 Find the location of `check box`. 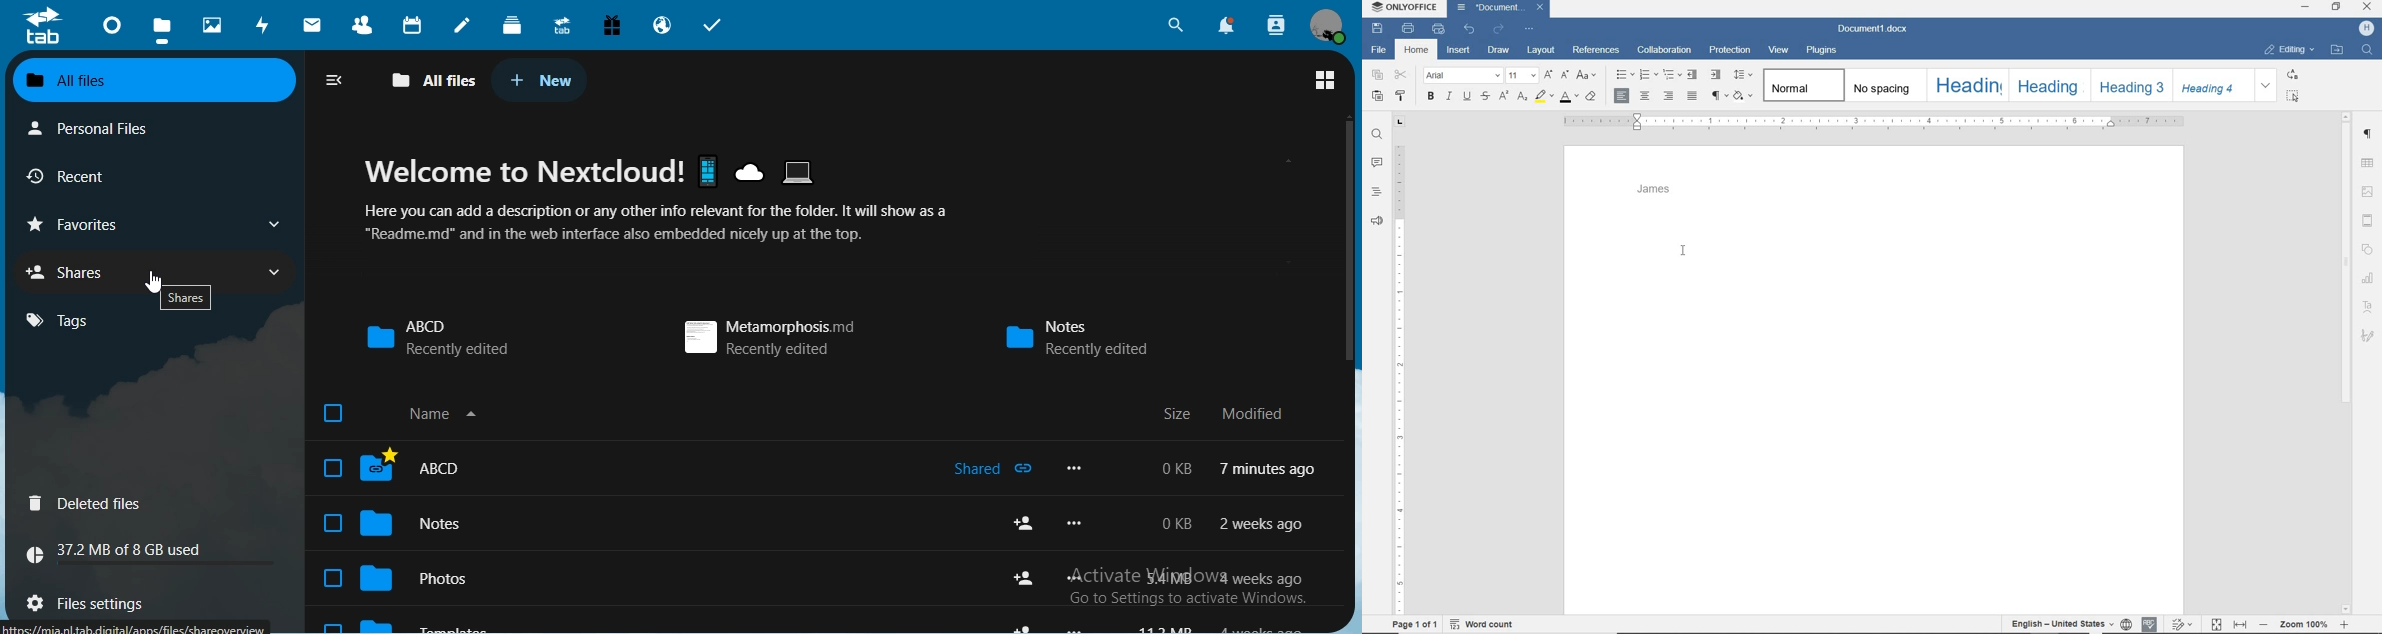

check box is located at coordinates (336, 413).